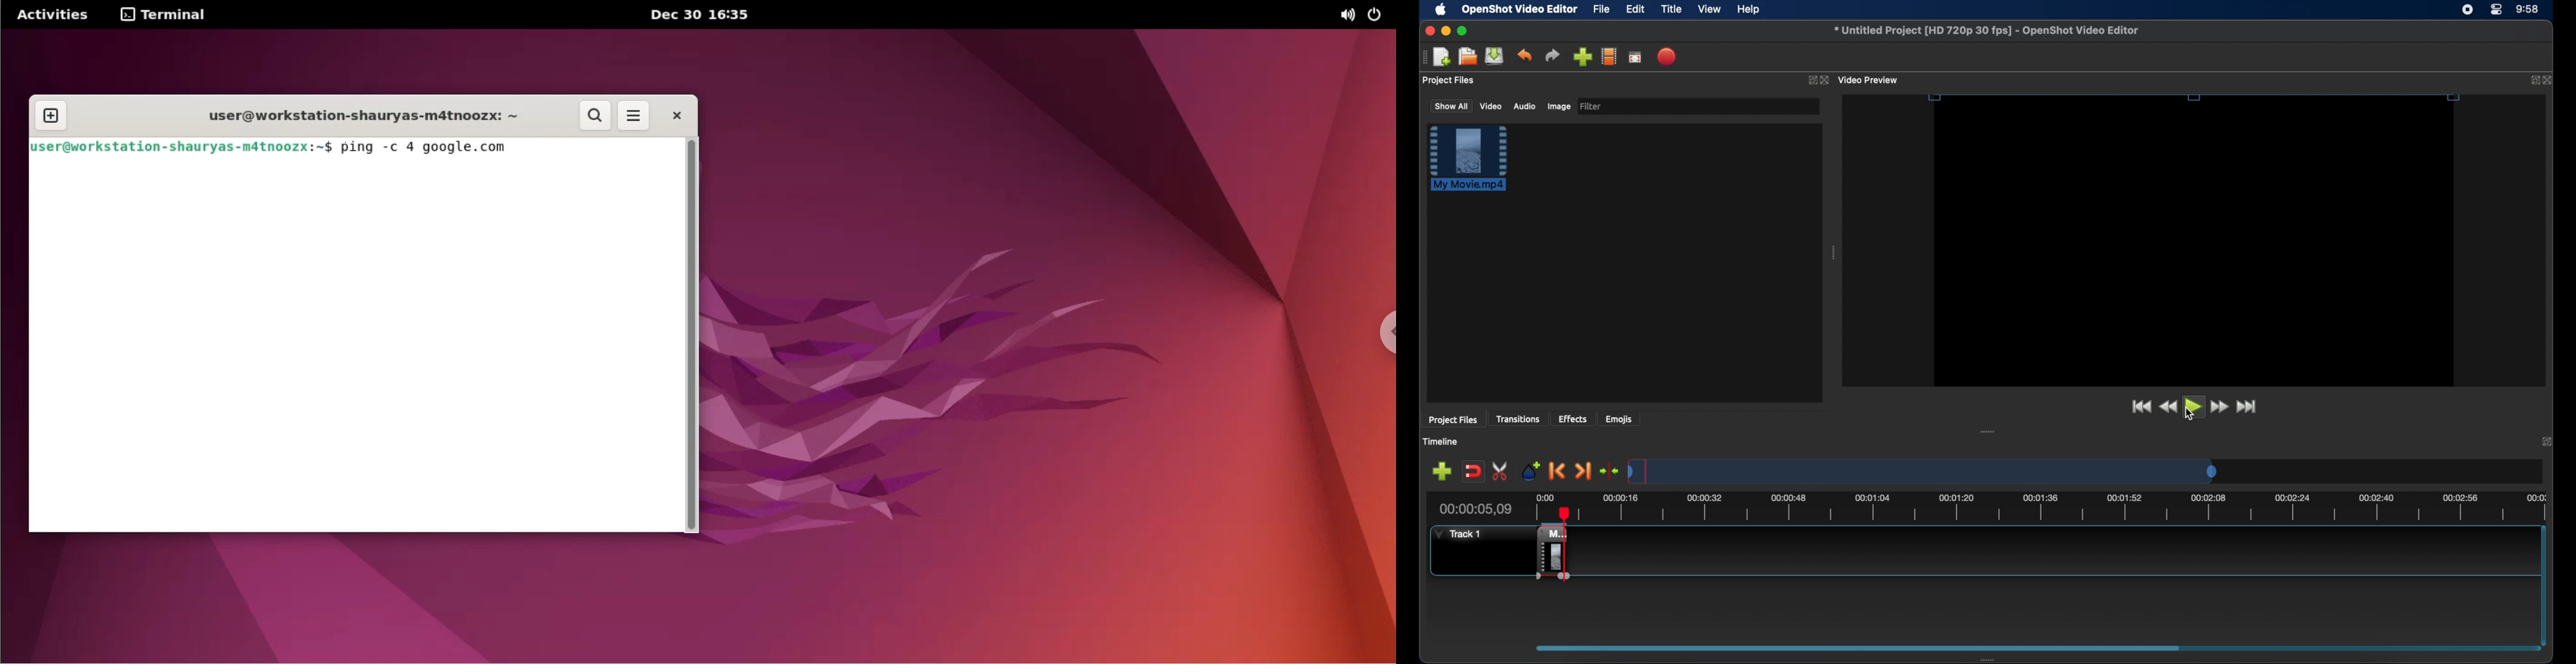 This screenshot has height=672, width=2576. I want to click on jumpt to start, so click(2140, 406).